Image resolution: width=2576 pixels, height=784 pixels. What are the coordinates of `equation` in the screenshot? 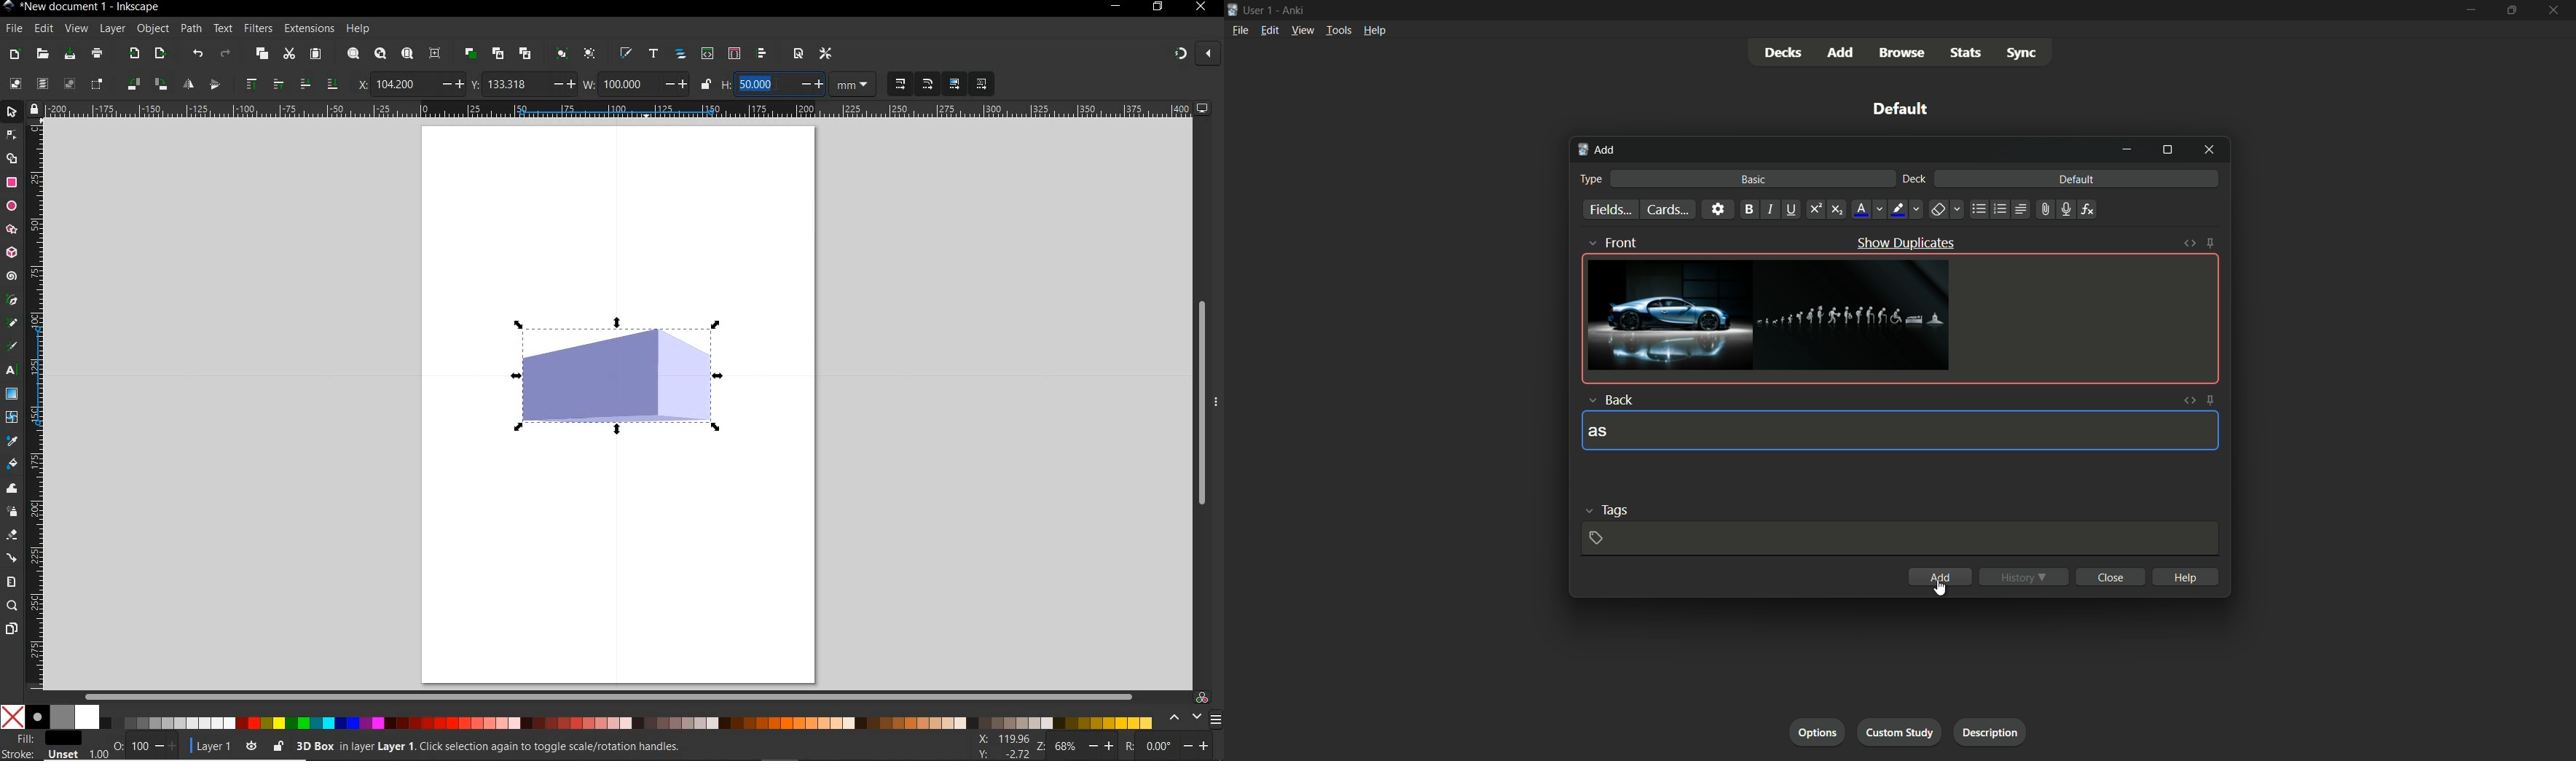 It's located at (2088, 209).